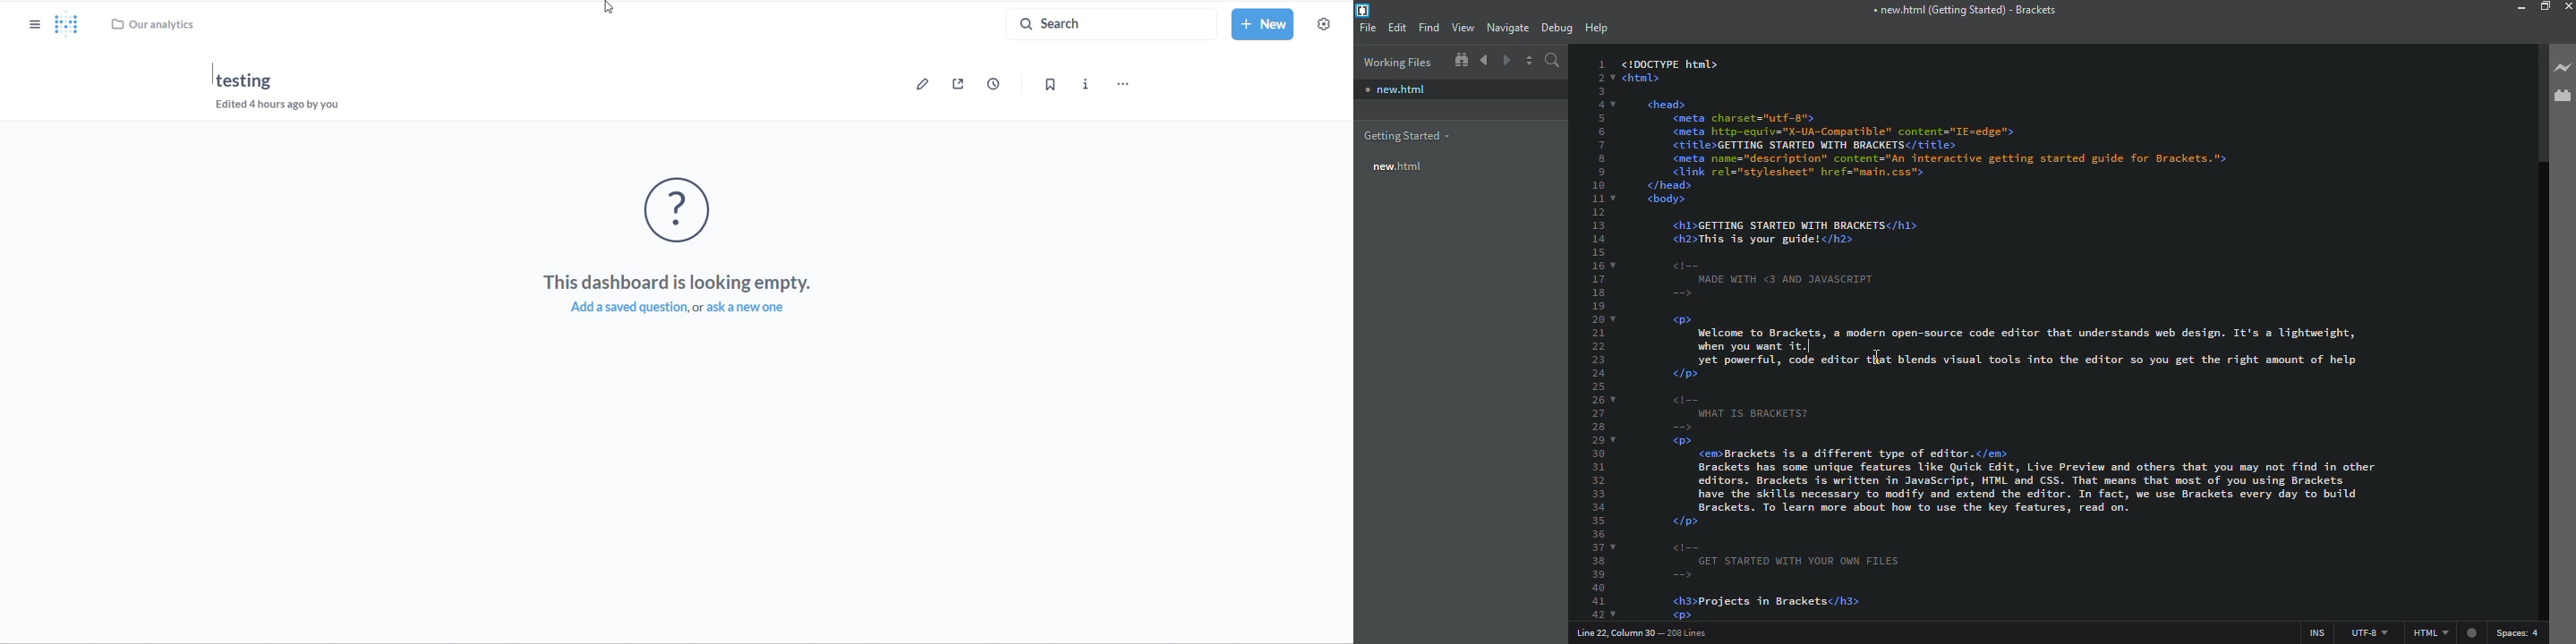  What do you see at coordinates (2563, 66) in the screenshot?
I see `live preview` at bounding box center [2563, 66].